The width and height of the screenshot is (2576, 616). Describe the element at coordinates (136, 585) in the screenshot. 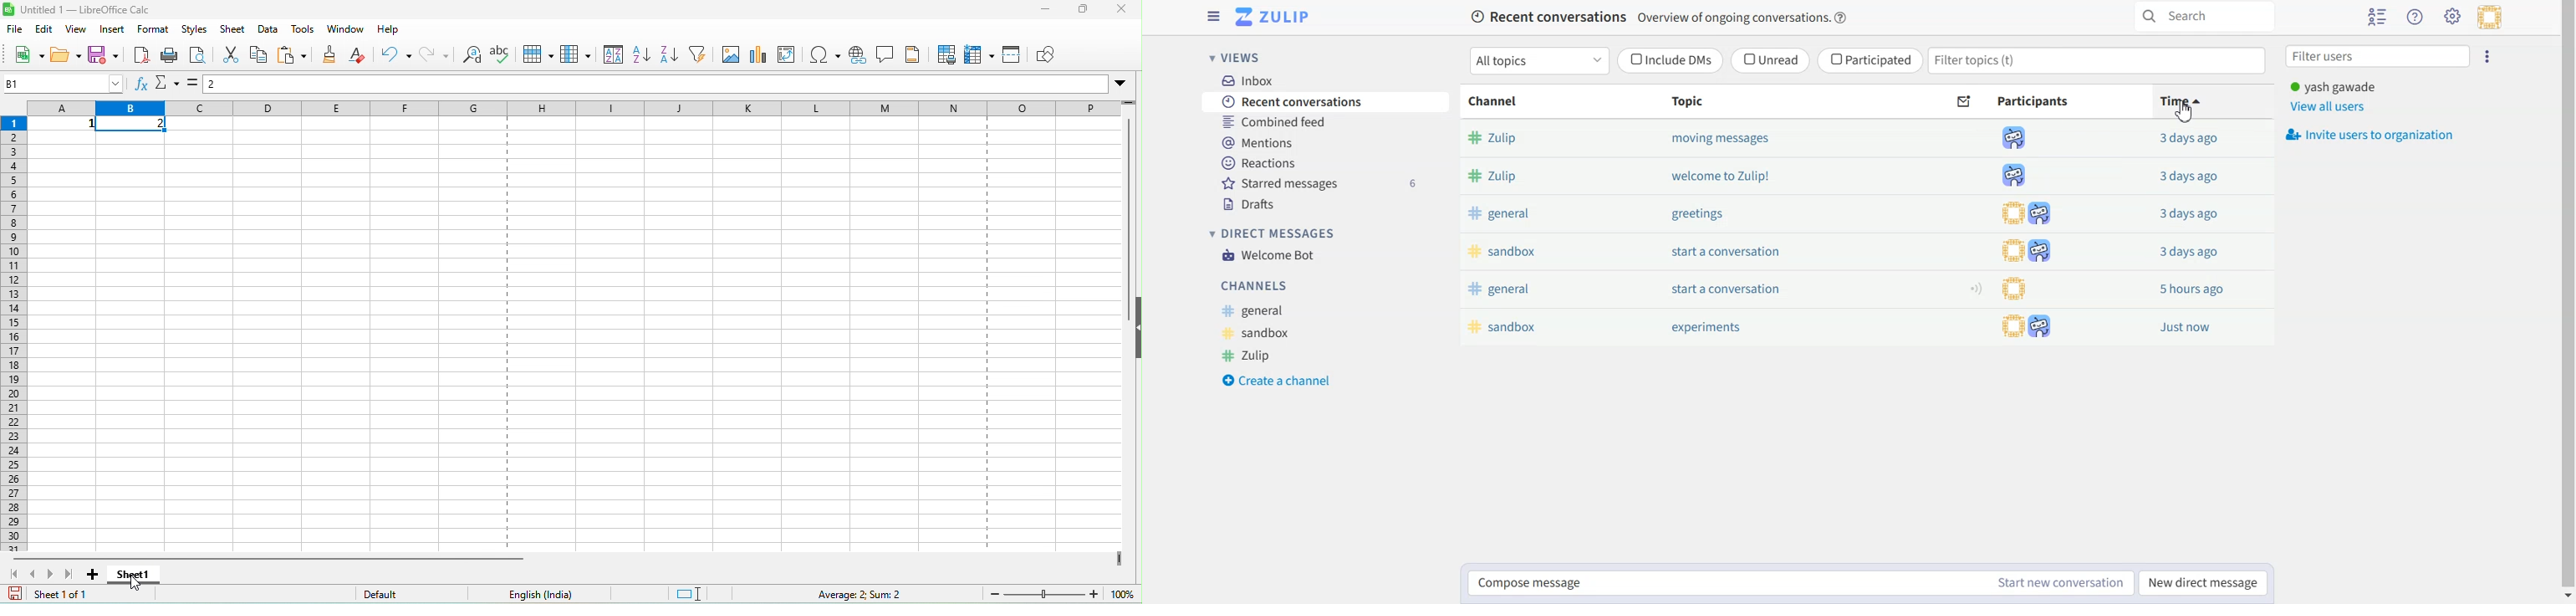

I see `cursor` at that location.